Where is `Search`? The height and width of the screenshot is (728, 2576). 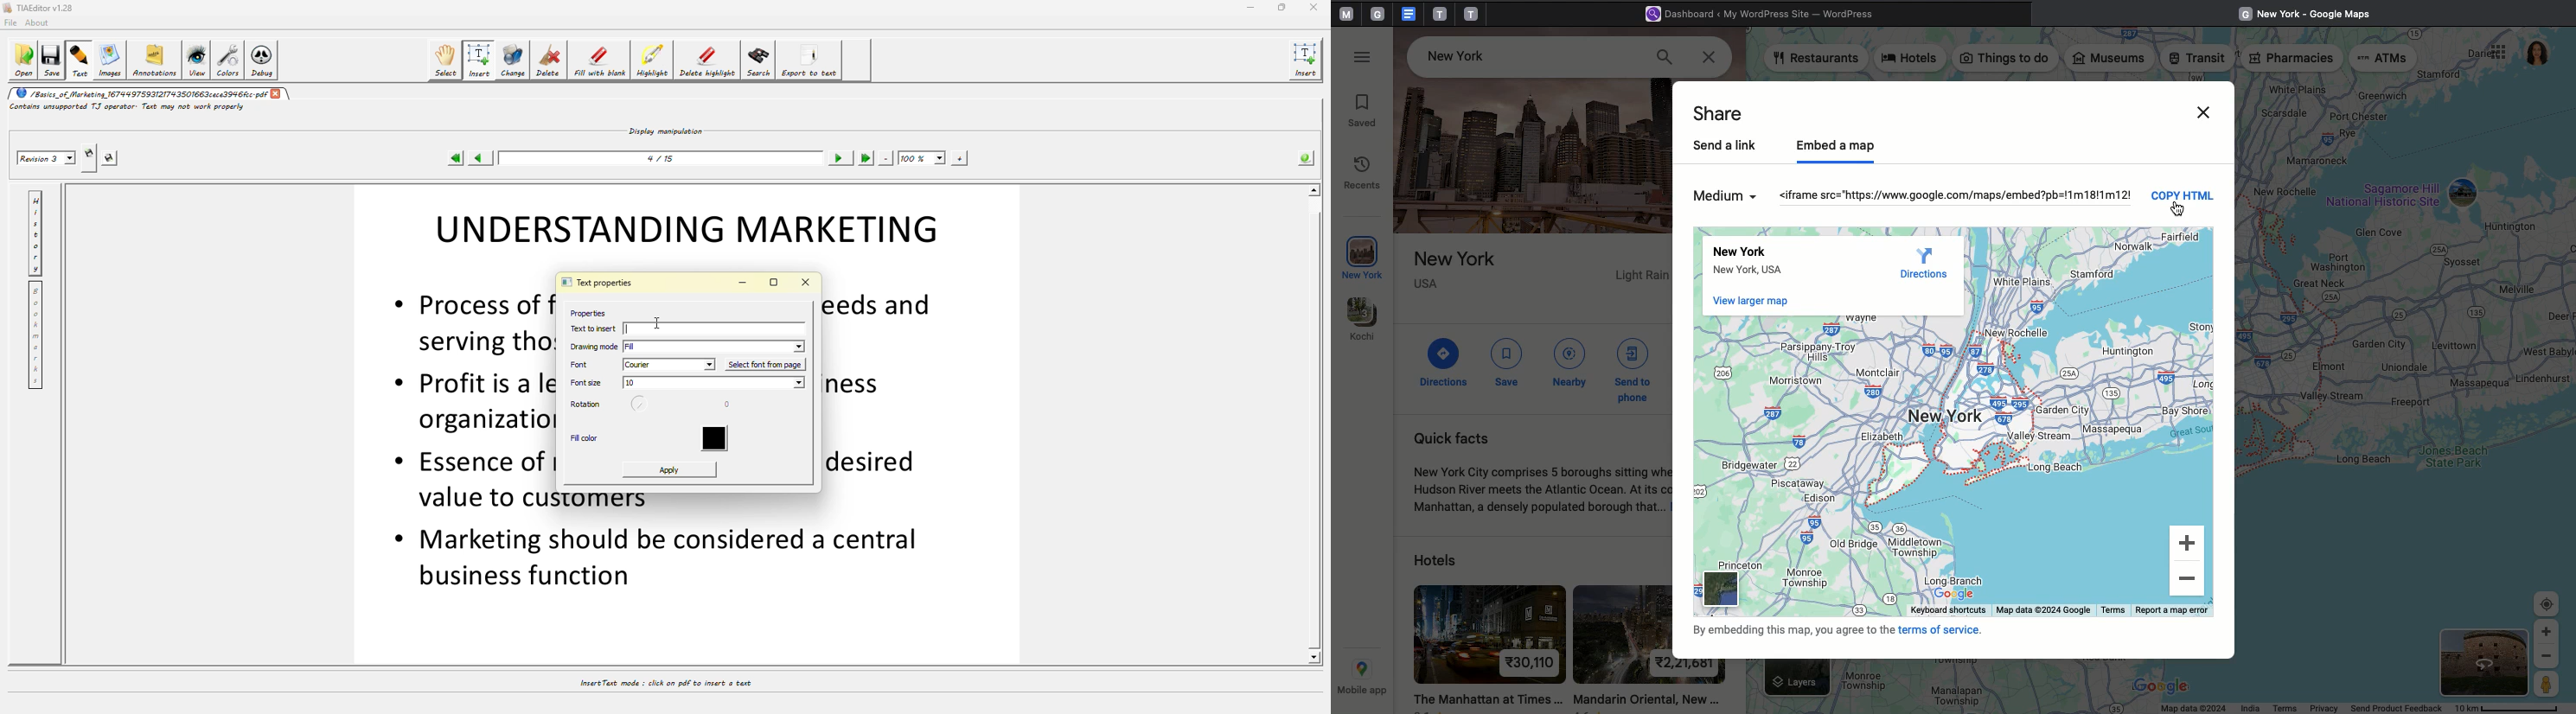 Search is located at coordinates (1665, 57).